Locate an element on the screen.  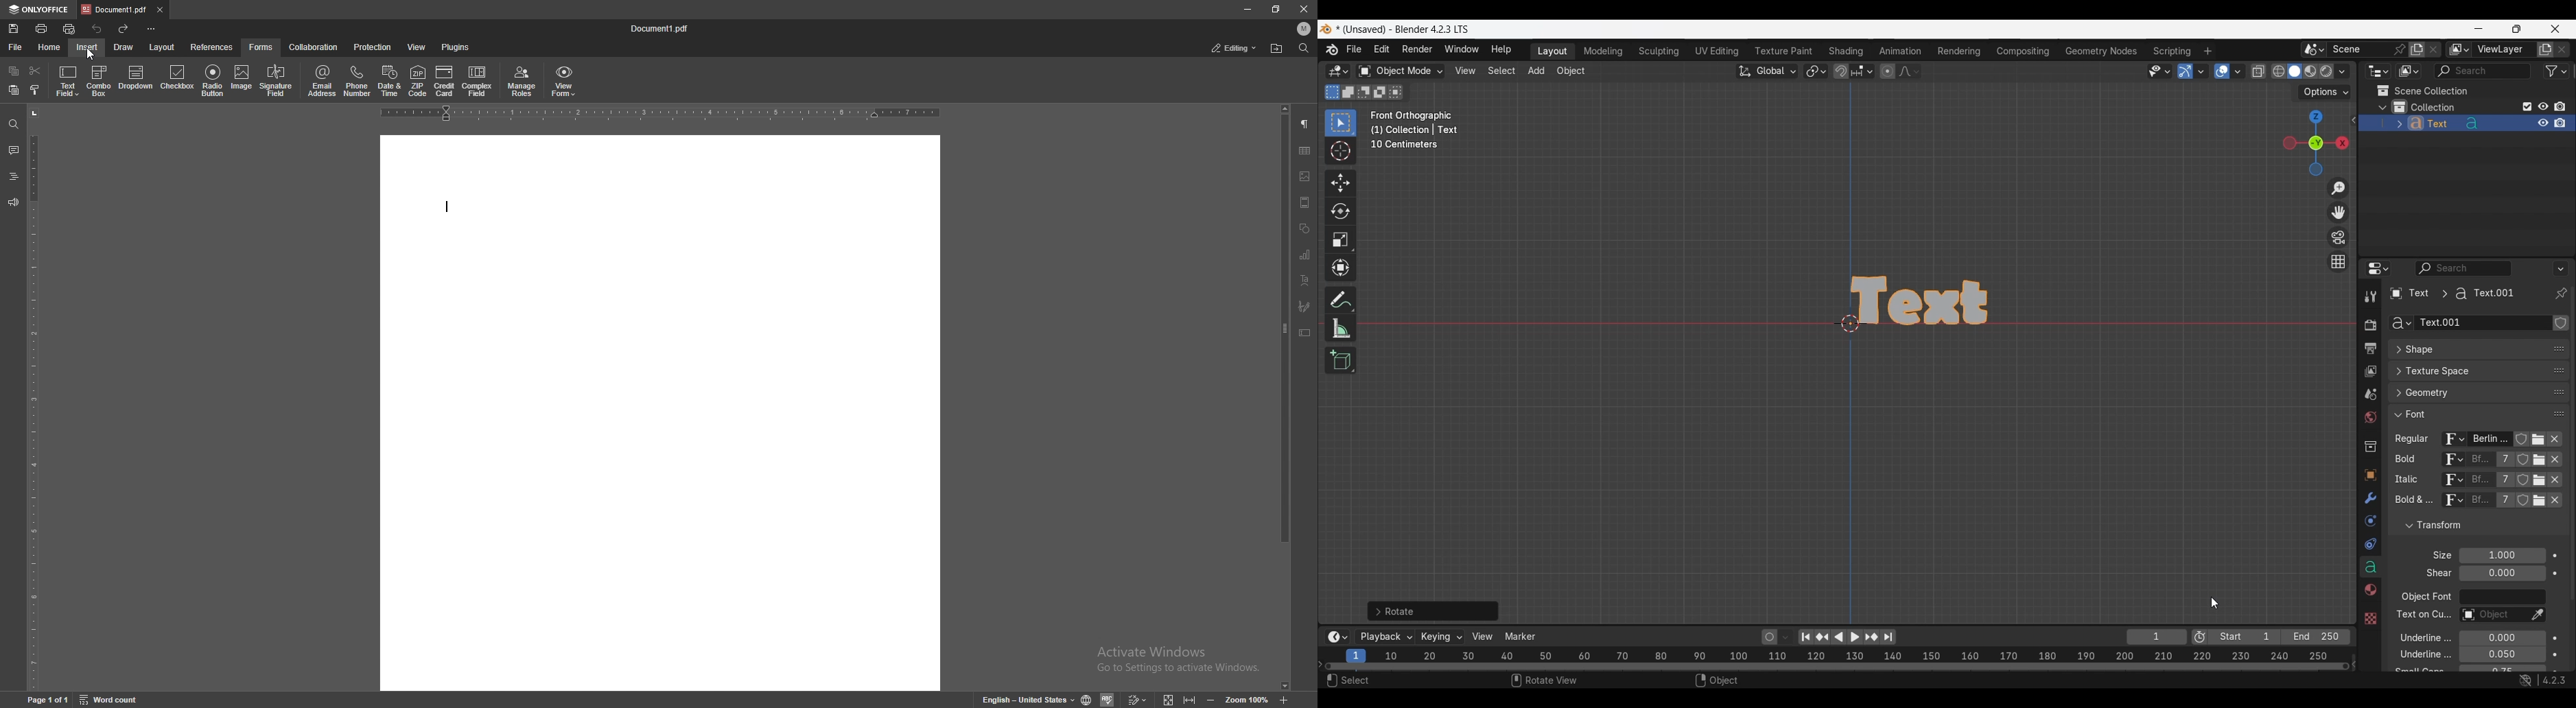
Annotate is located at coordinates (1340, 300).